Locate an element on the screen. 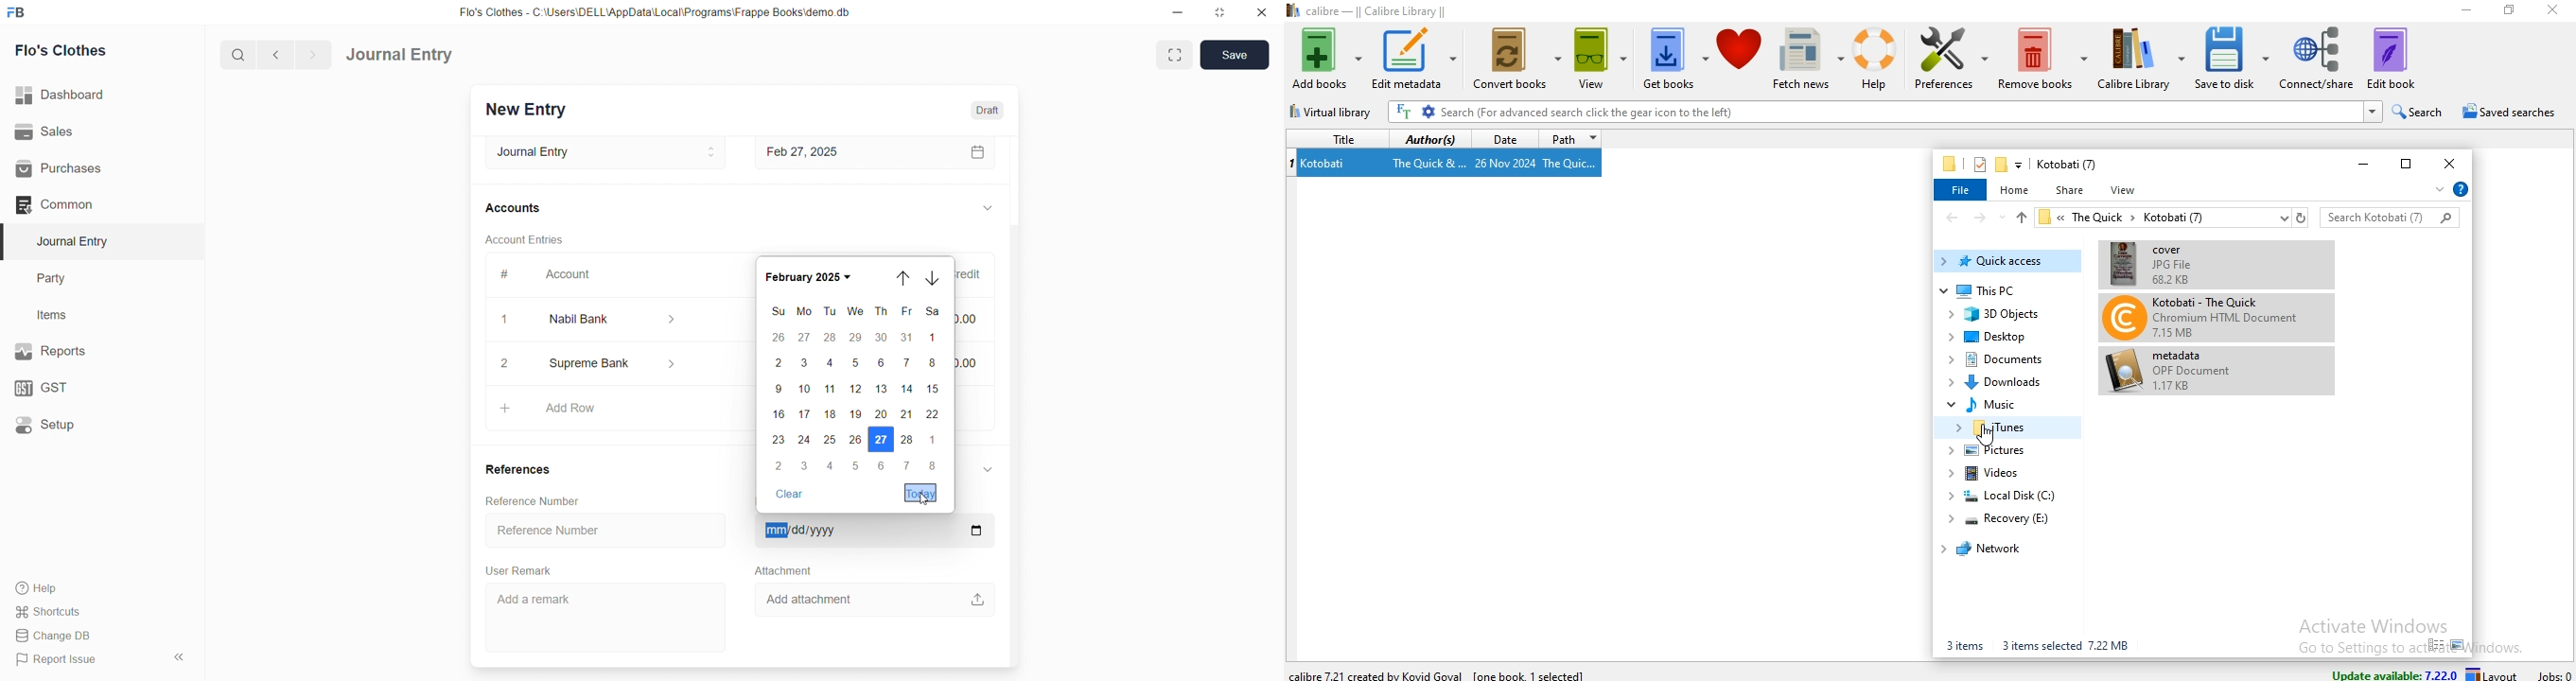 This screenshot has height=700, width=2576. Party is located at coordinates (60, 277).